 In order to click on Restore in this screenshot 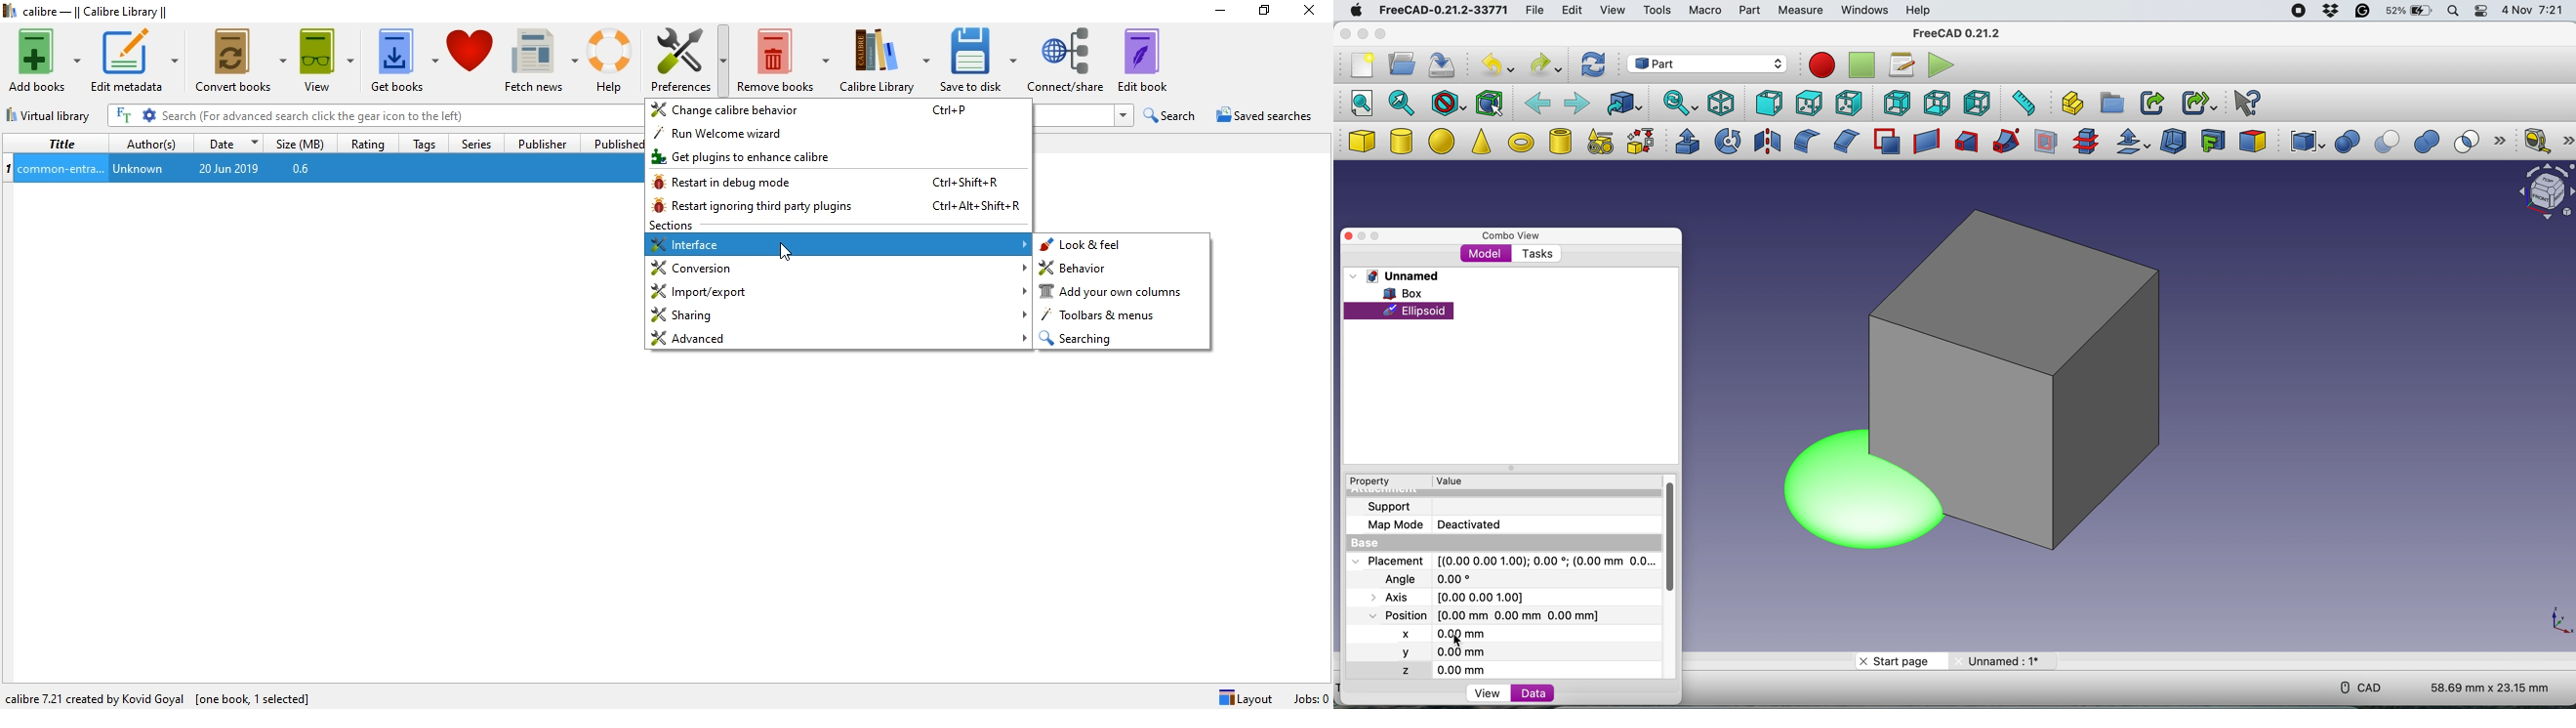, I will do `click(1264, 14)`.